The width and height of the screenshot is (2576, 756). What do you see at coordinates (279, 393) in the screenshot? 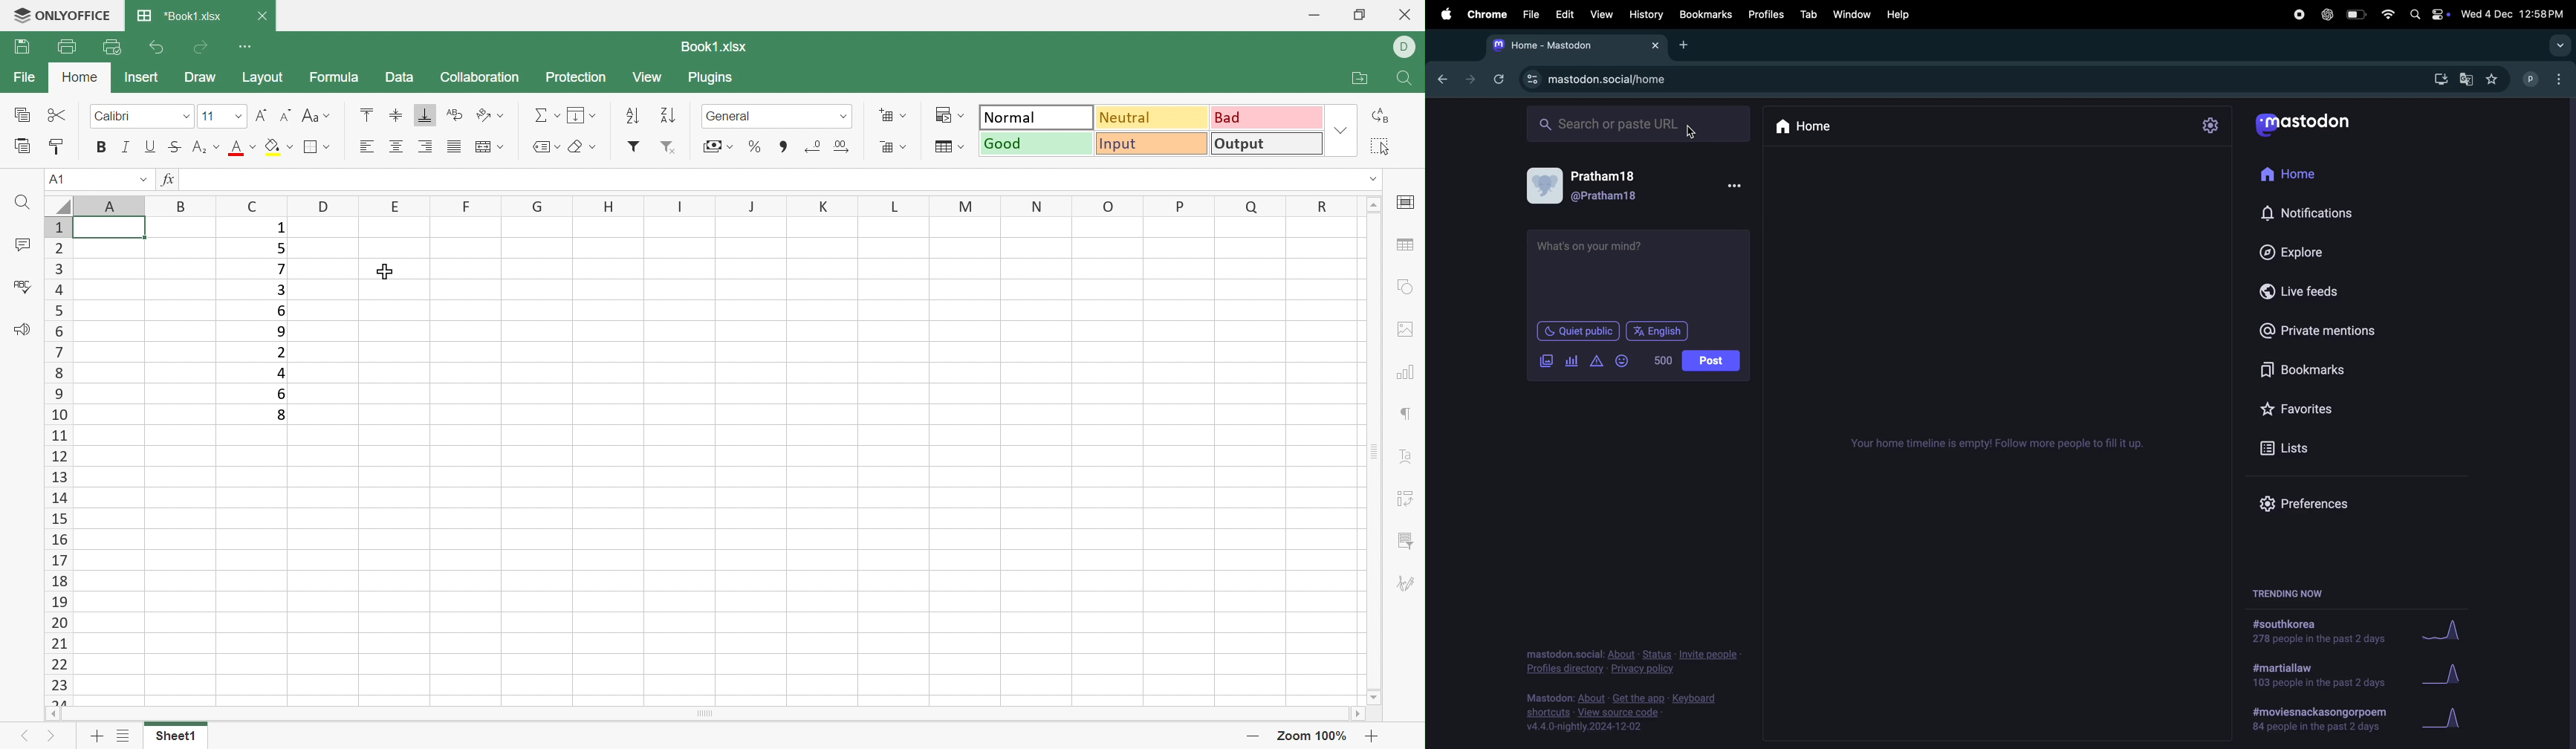
I see `6` at bounding box center [279, 393].